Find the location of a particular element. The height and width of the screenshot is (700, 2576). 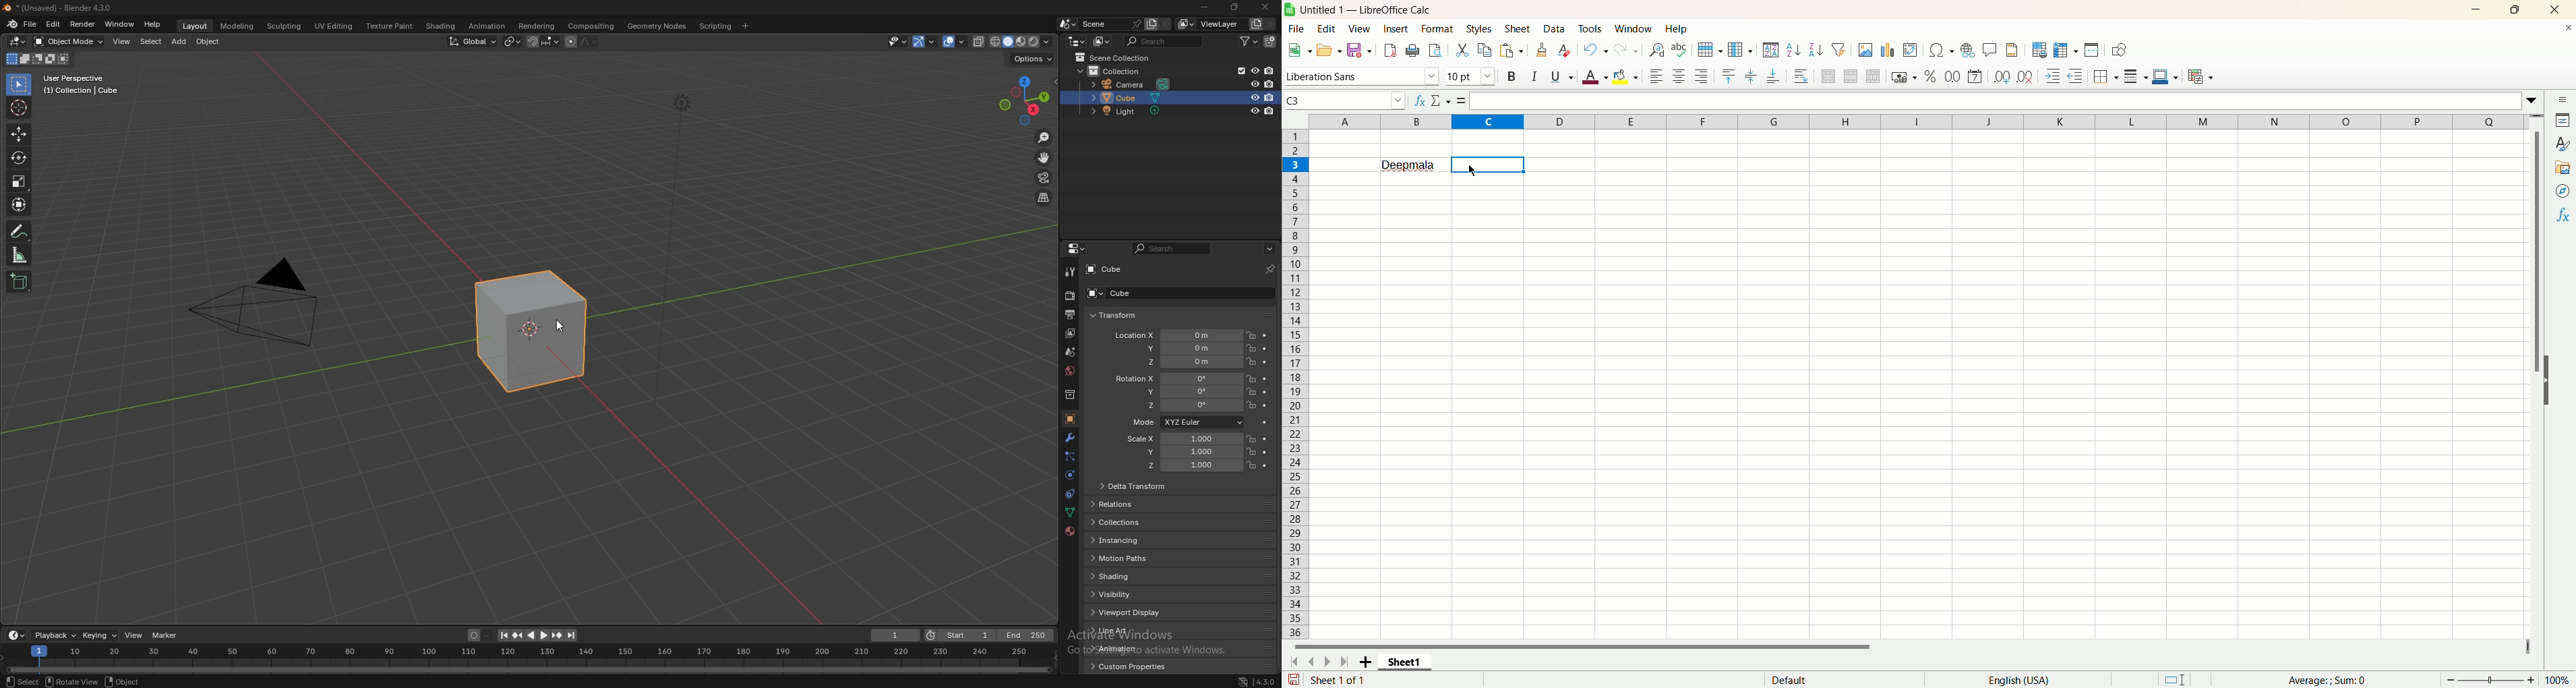

cube is located at coordinates (531, 330).